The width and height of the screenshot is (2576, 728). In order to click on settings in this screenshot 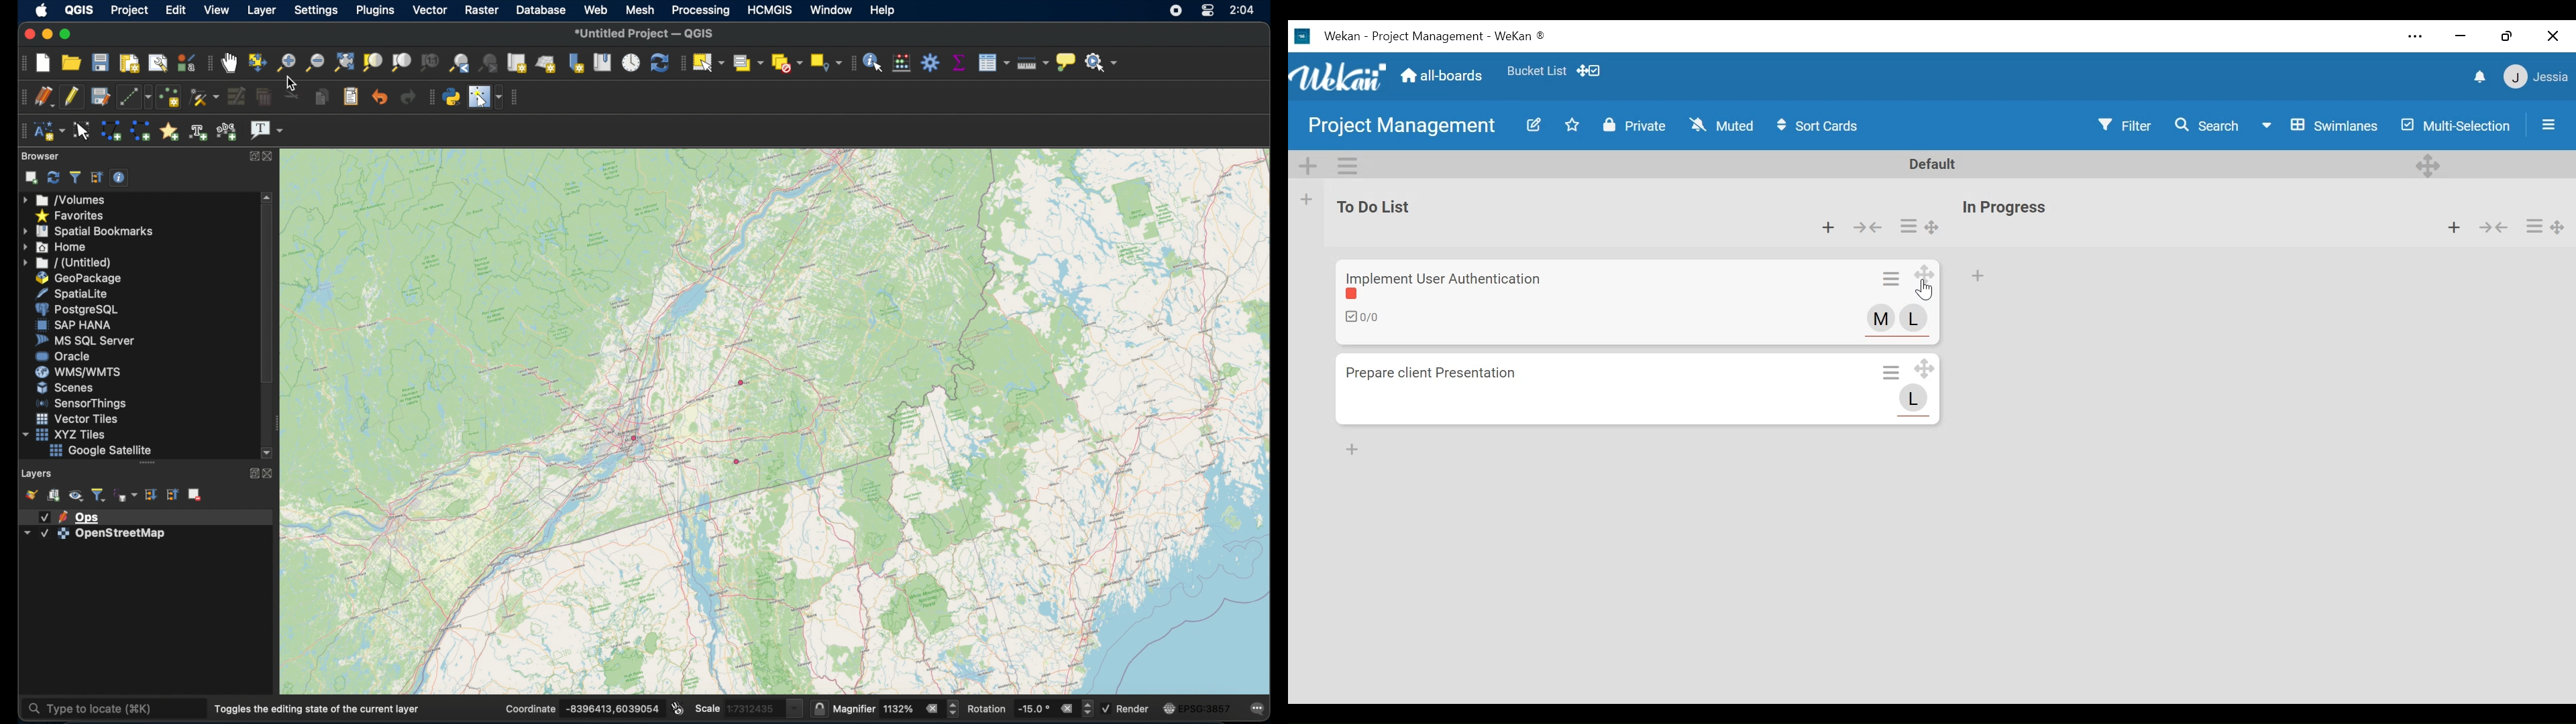, I will do `click(317, 11)`.